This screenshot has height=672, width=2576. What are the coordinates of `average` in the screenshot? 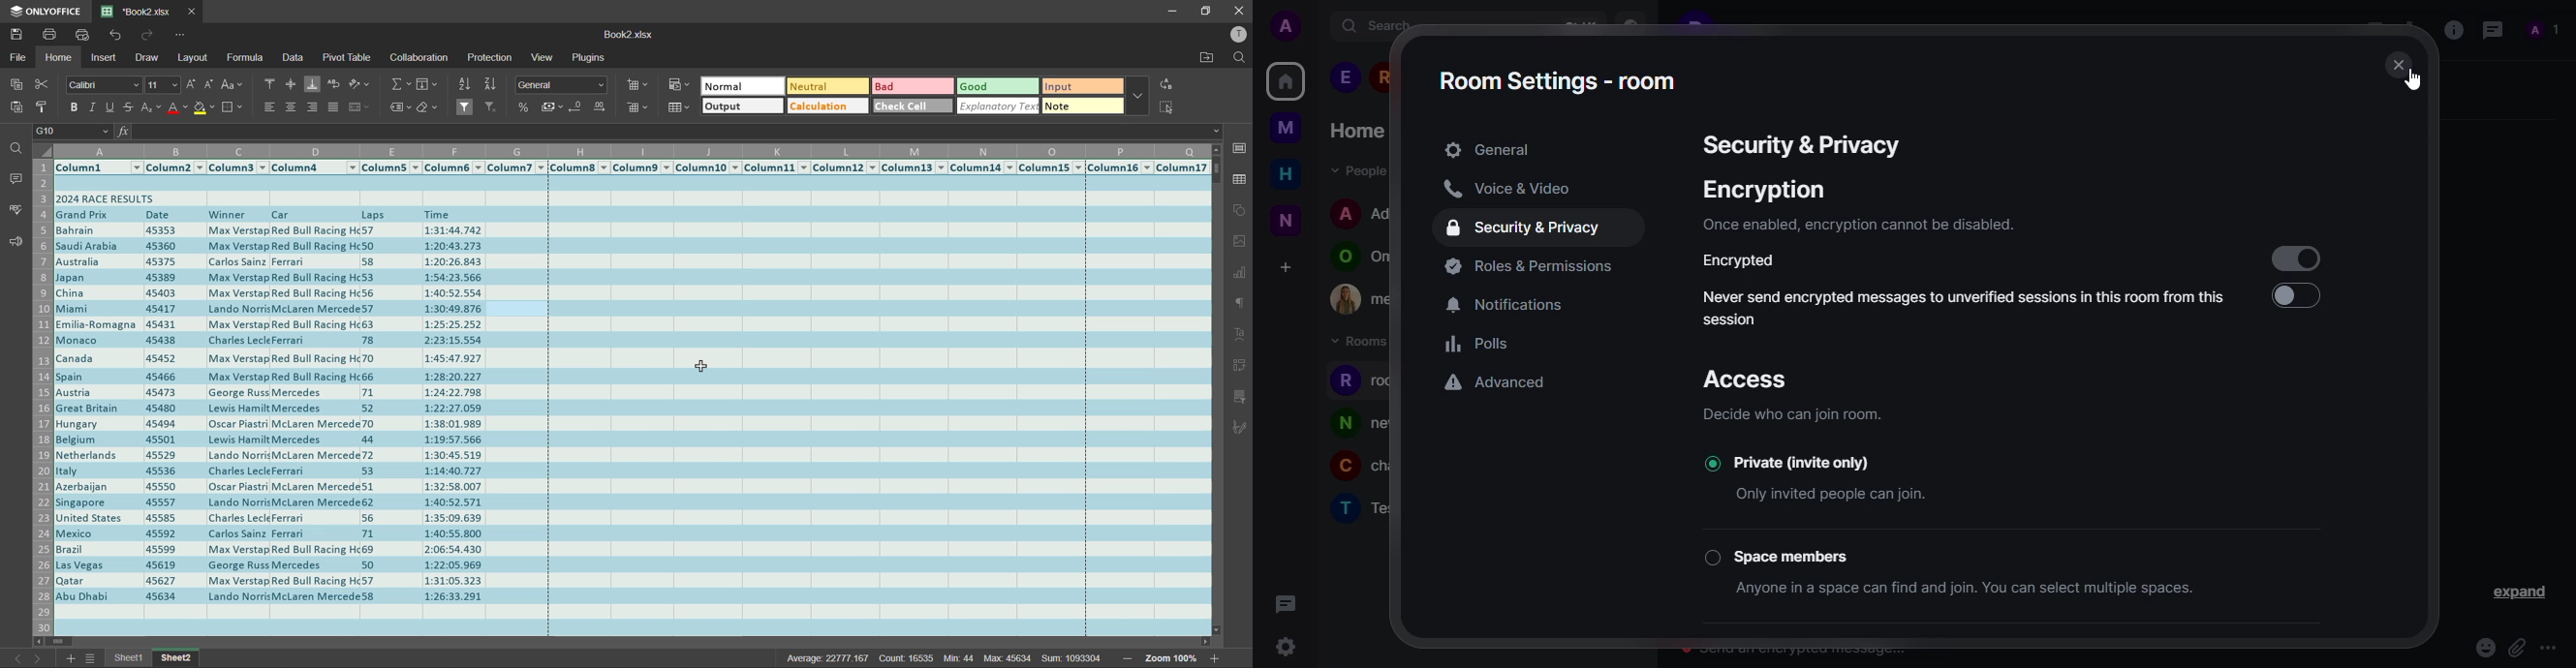 It's located at (838, 658).